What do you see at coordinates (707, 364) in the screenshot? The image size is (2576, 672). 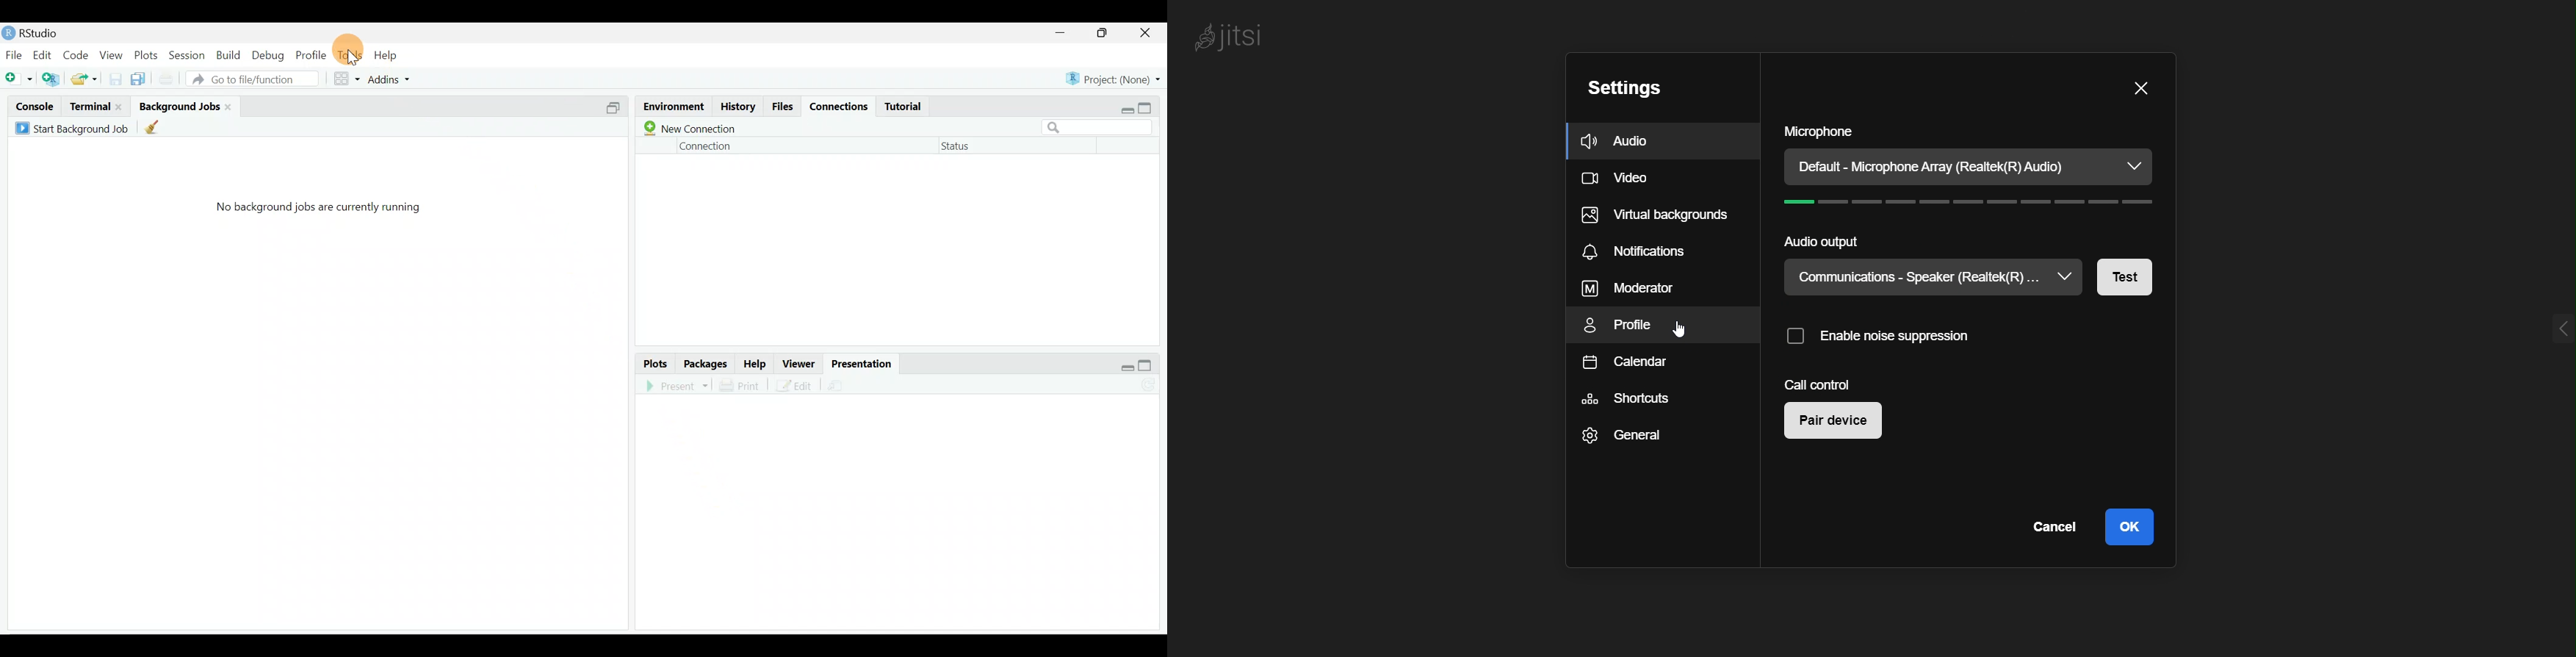 I see `Packages` at bounding box center [707, 364].